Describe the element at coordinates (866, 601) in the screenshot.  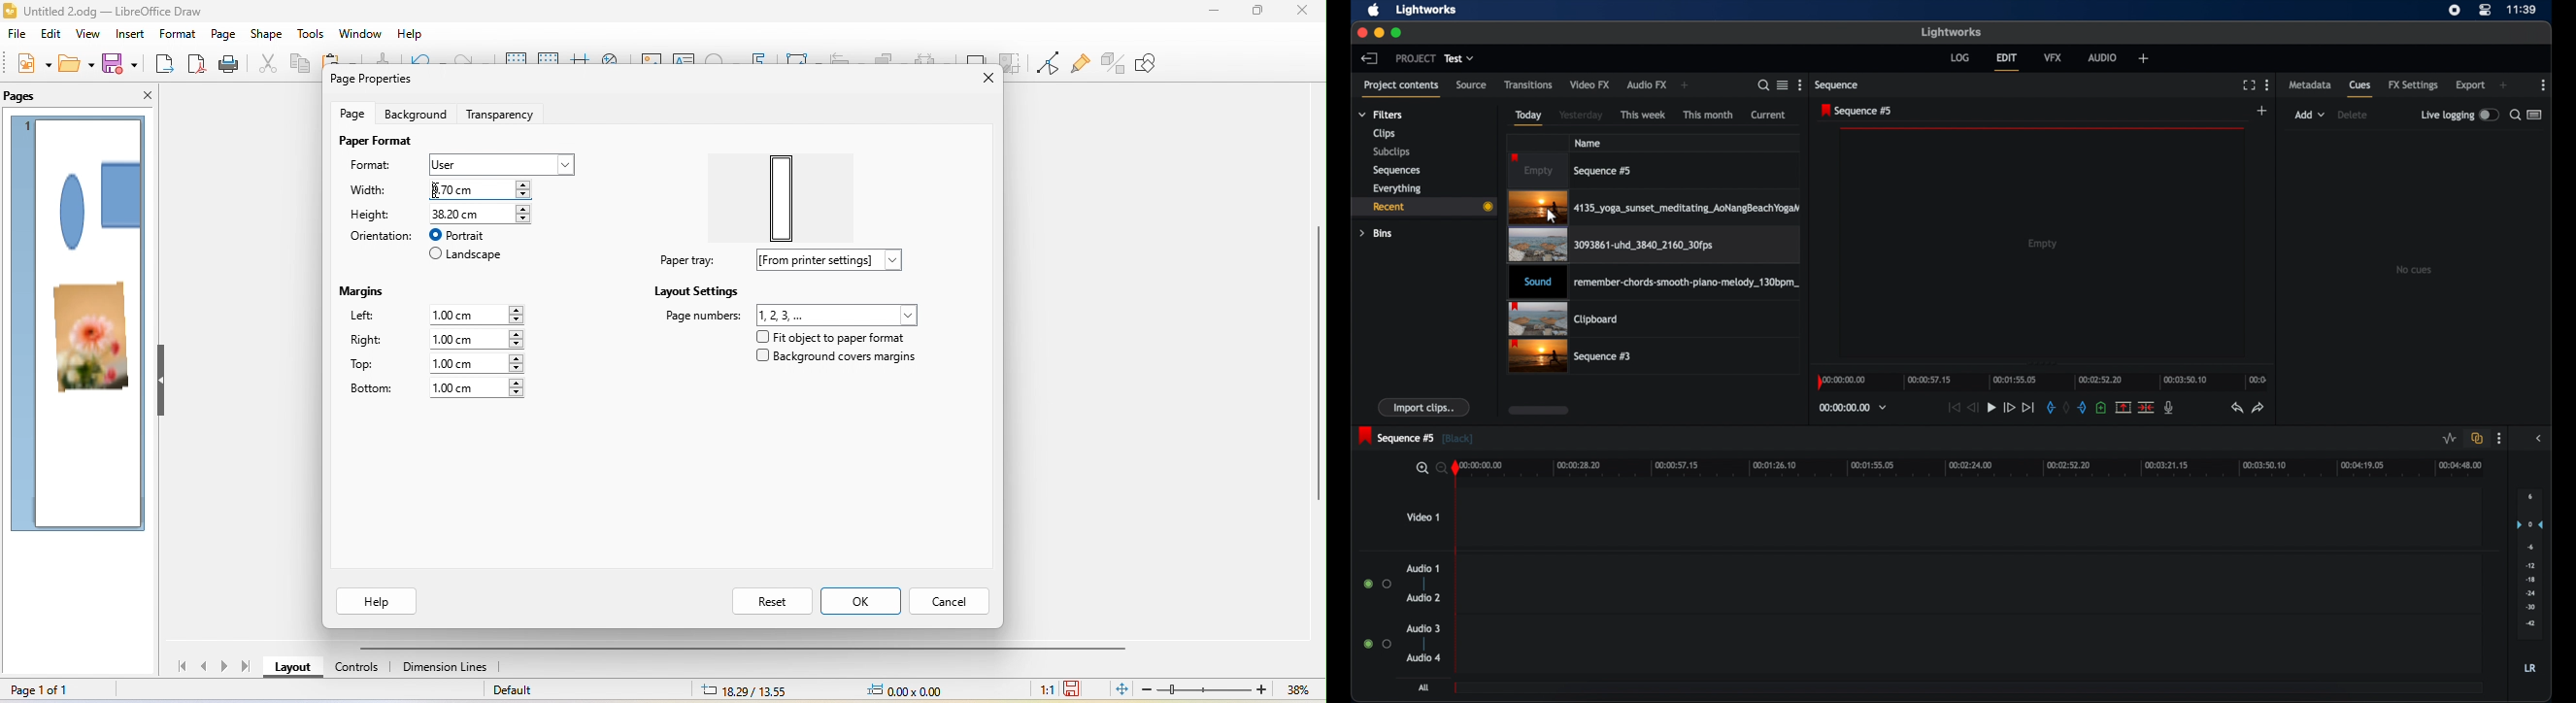
I see `ok` at that location.